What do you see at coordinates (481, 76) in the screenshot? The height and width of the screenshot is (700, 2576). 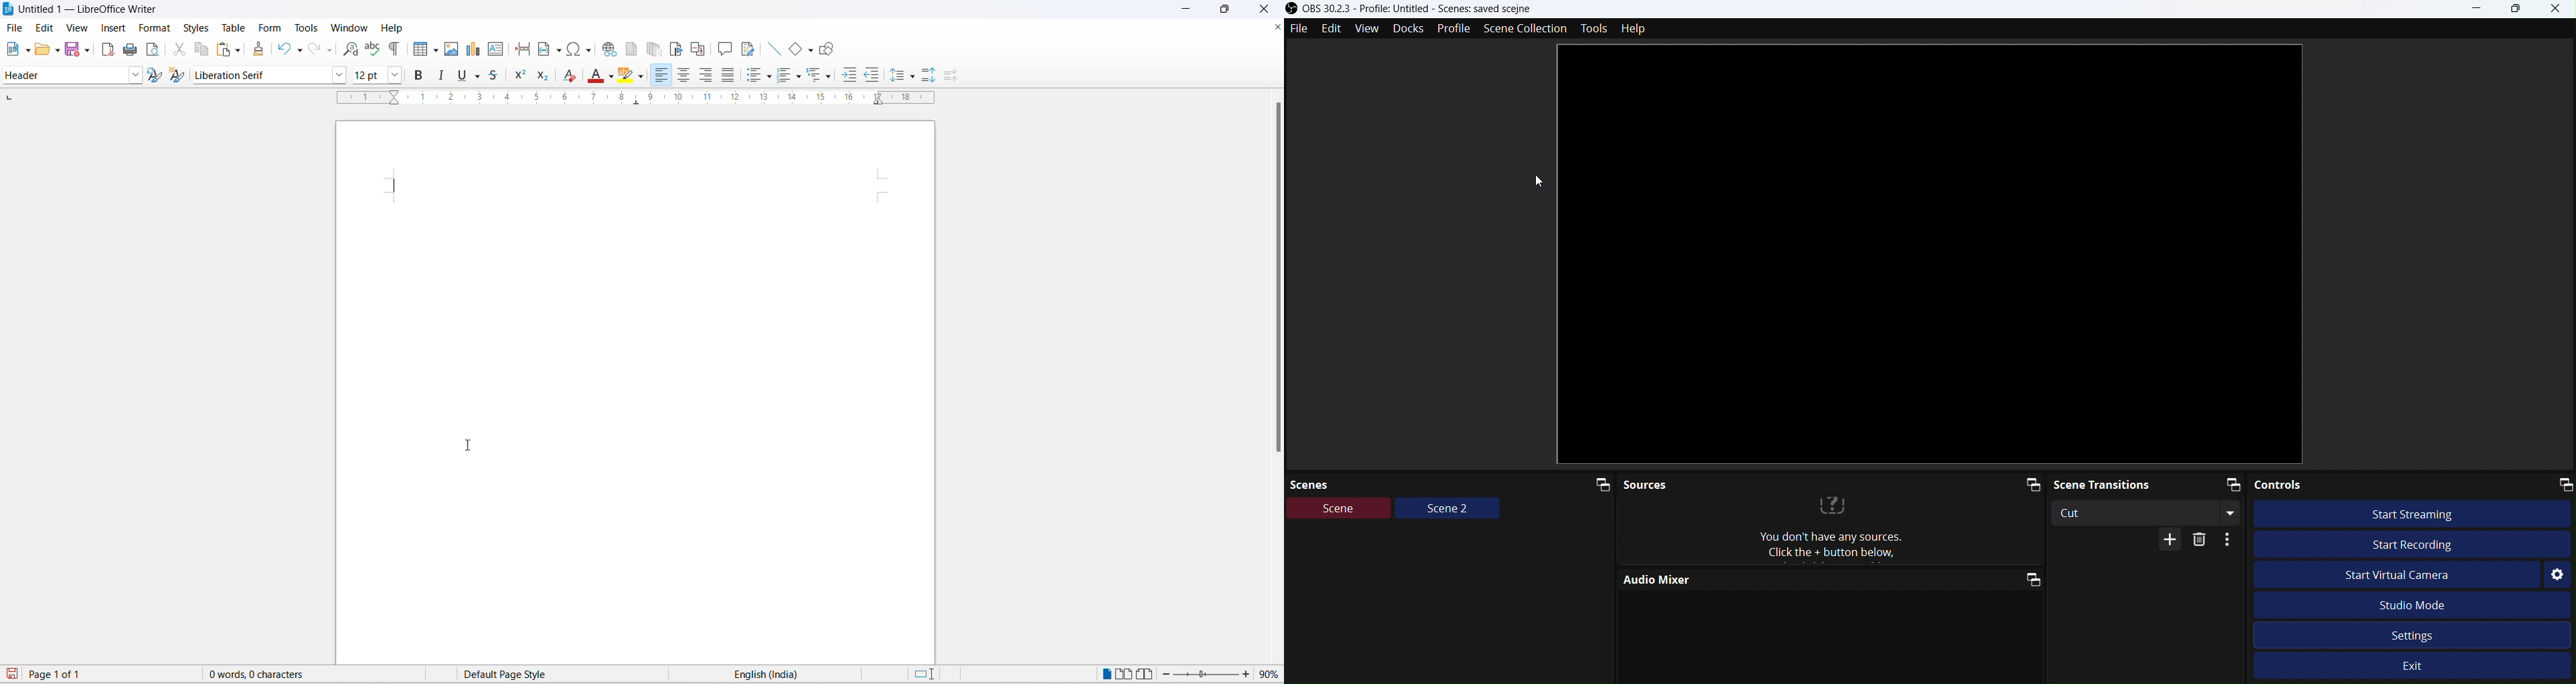 I see `underline options` at bounding box center [481, 76].